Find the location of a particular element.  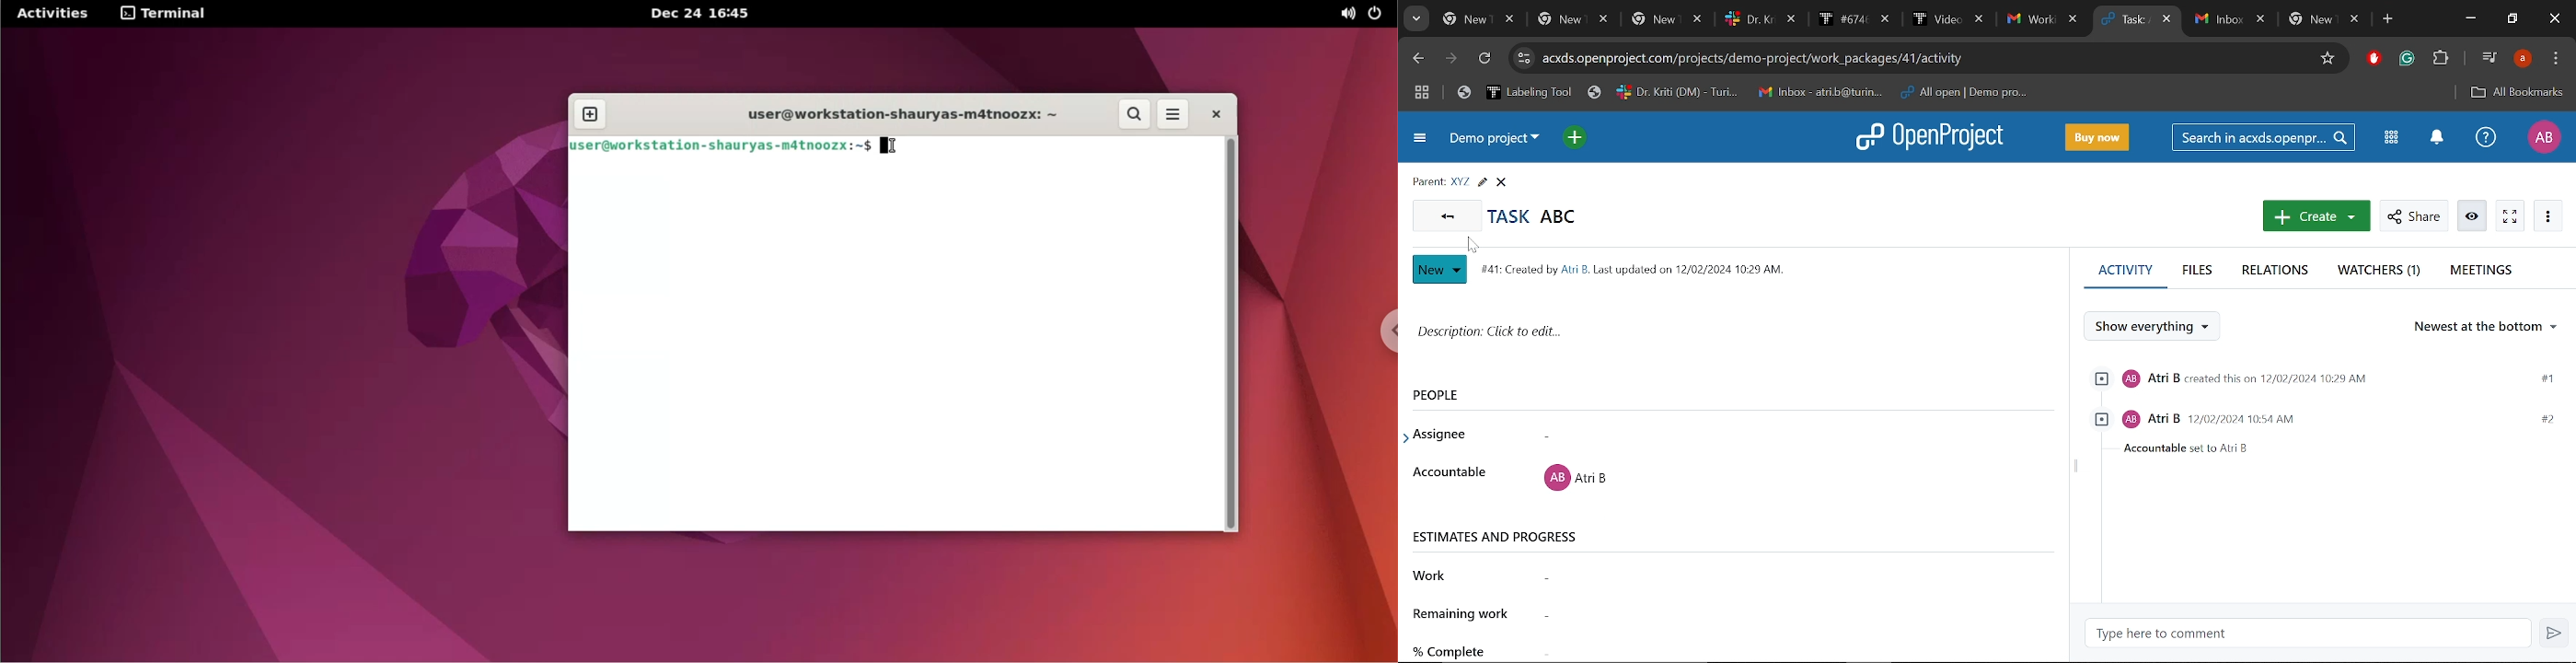

Notification is located at coordinates (2440, 139).